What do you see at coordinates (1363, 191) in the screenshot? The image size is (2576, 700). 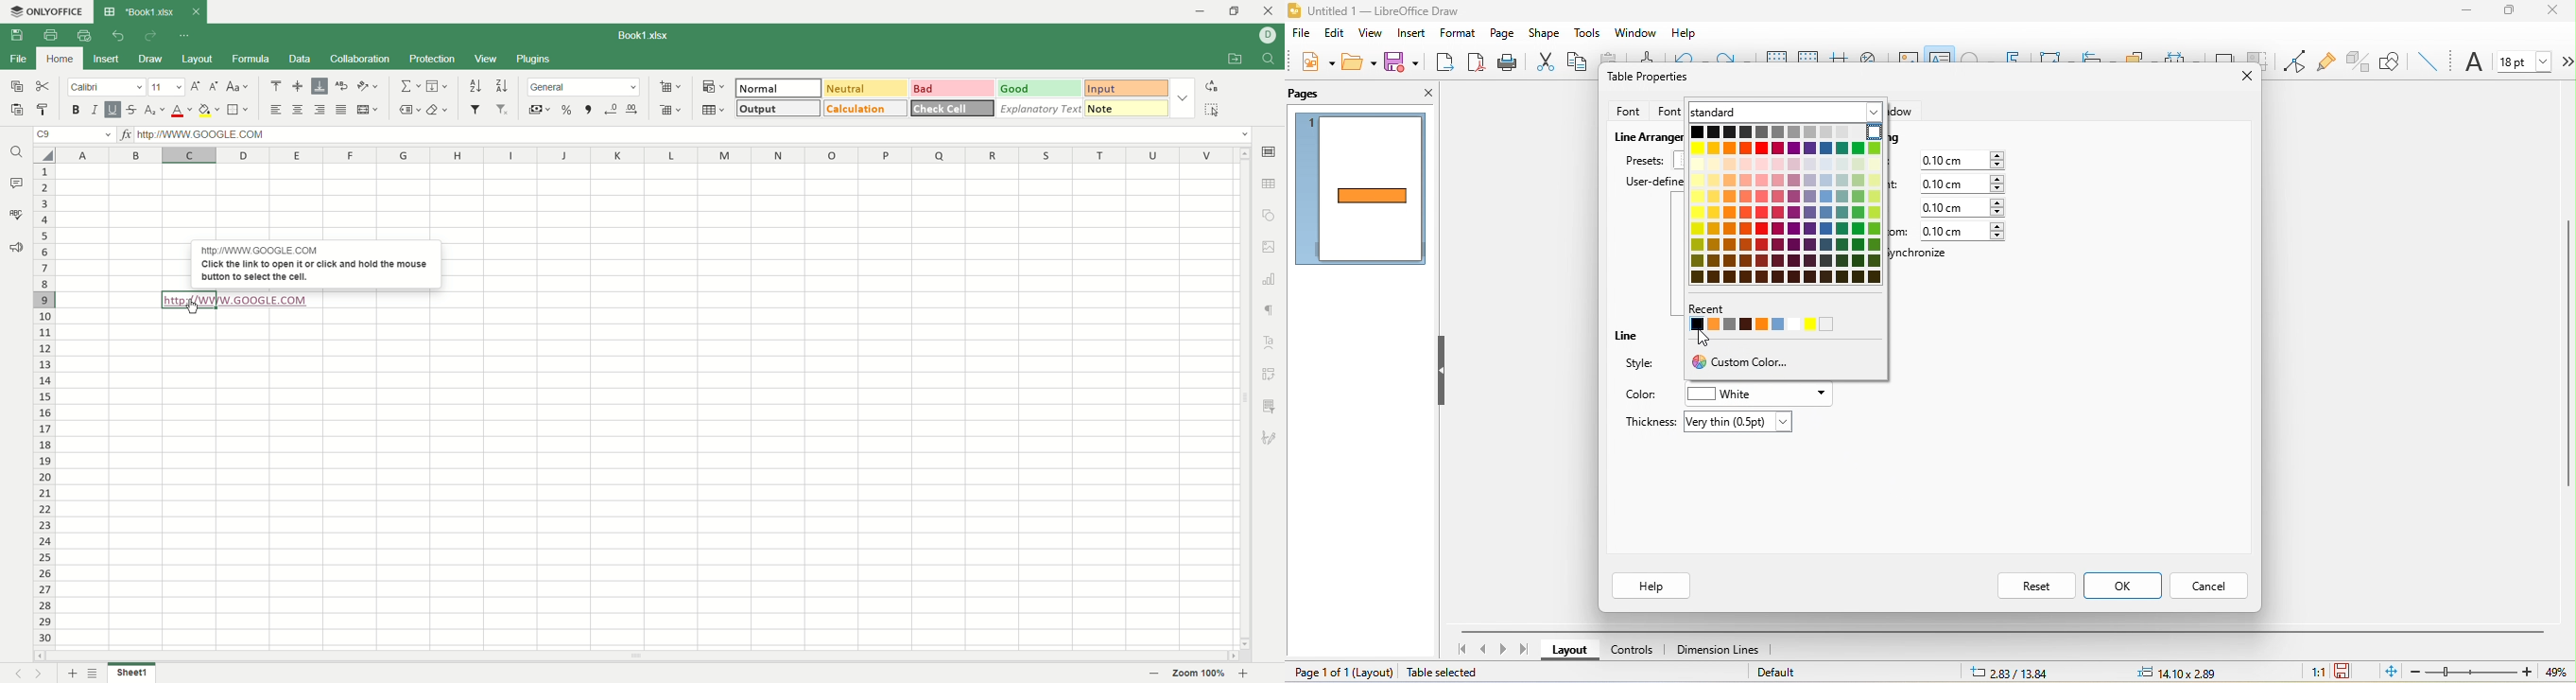 I see `page1` at bounding box center [1363, 191].